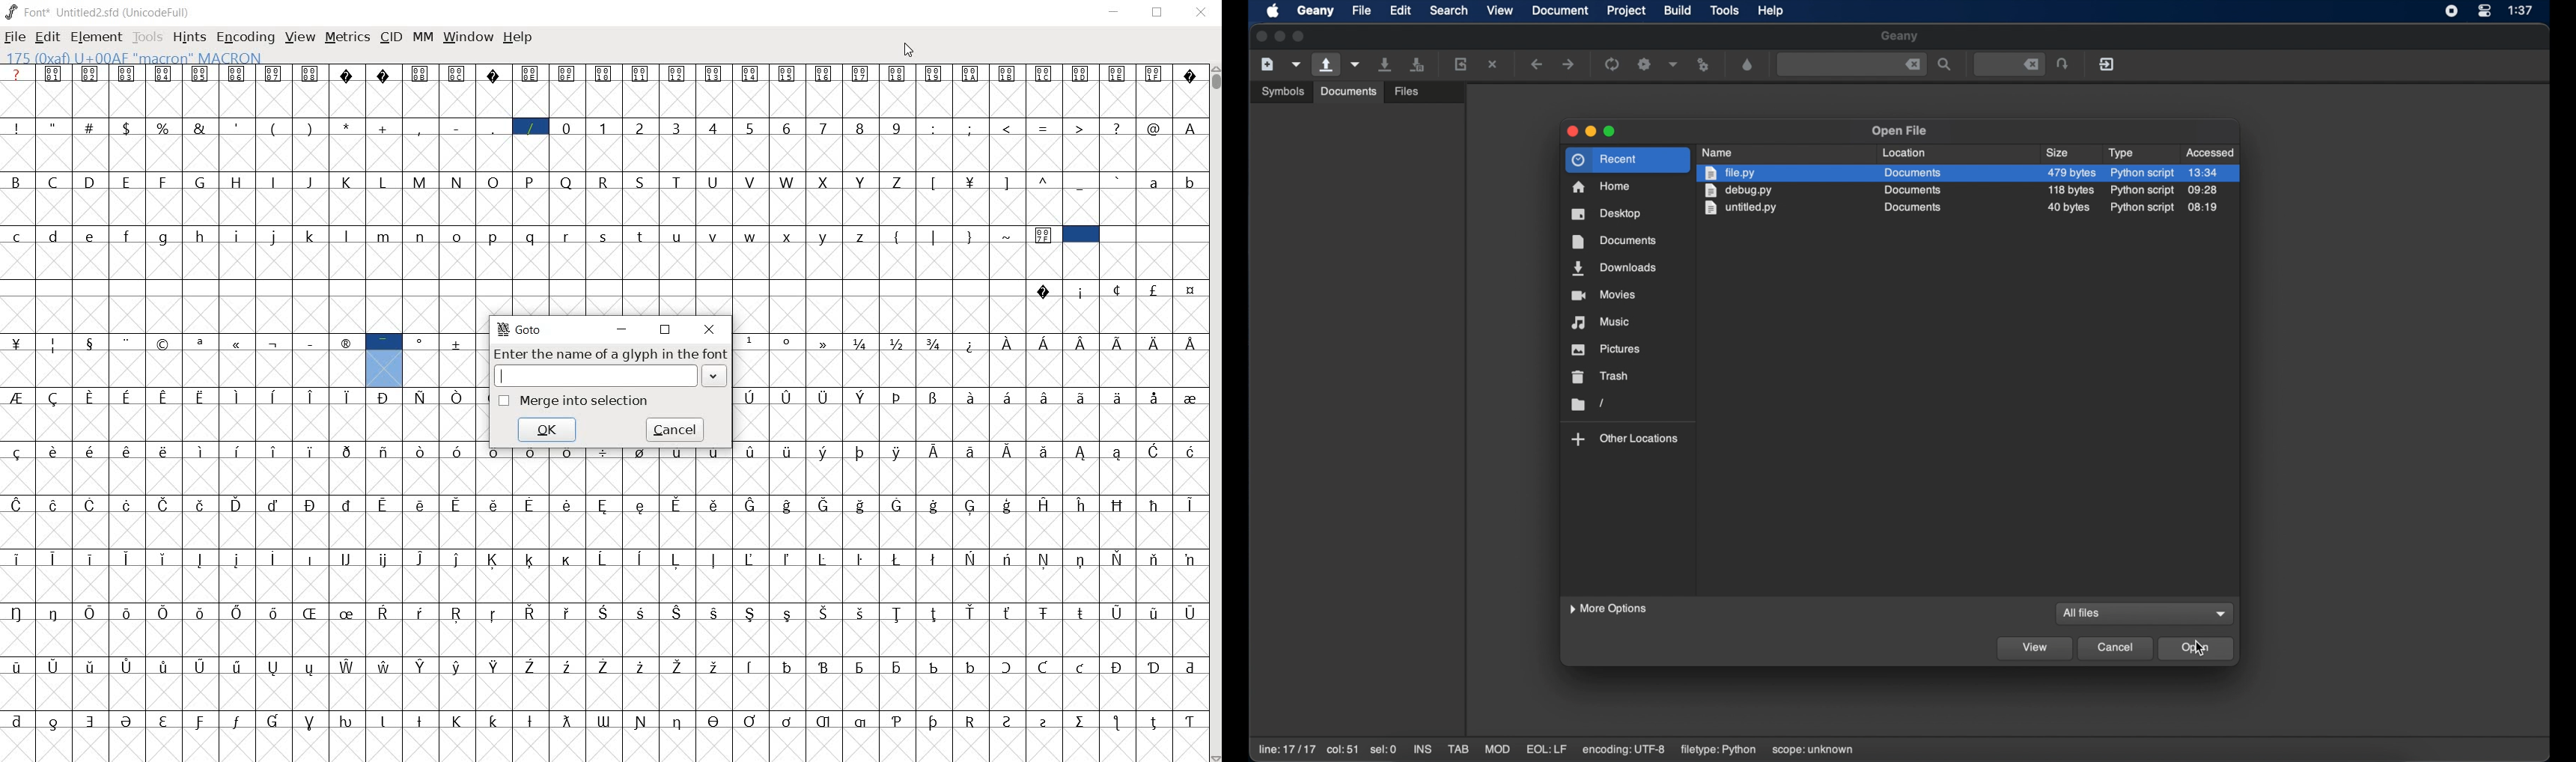  I want to click on edit, so click(1401, 11).